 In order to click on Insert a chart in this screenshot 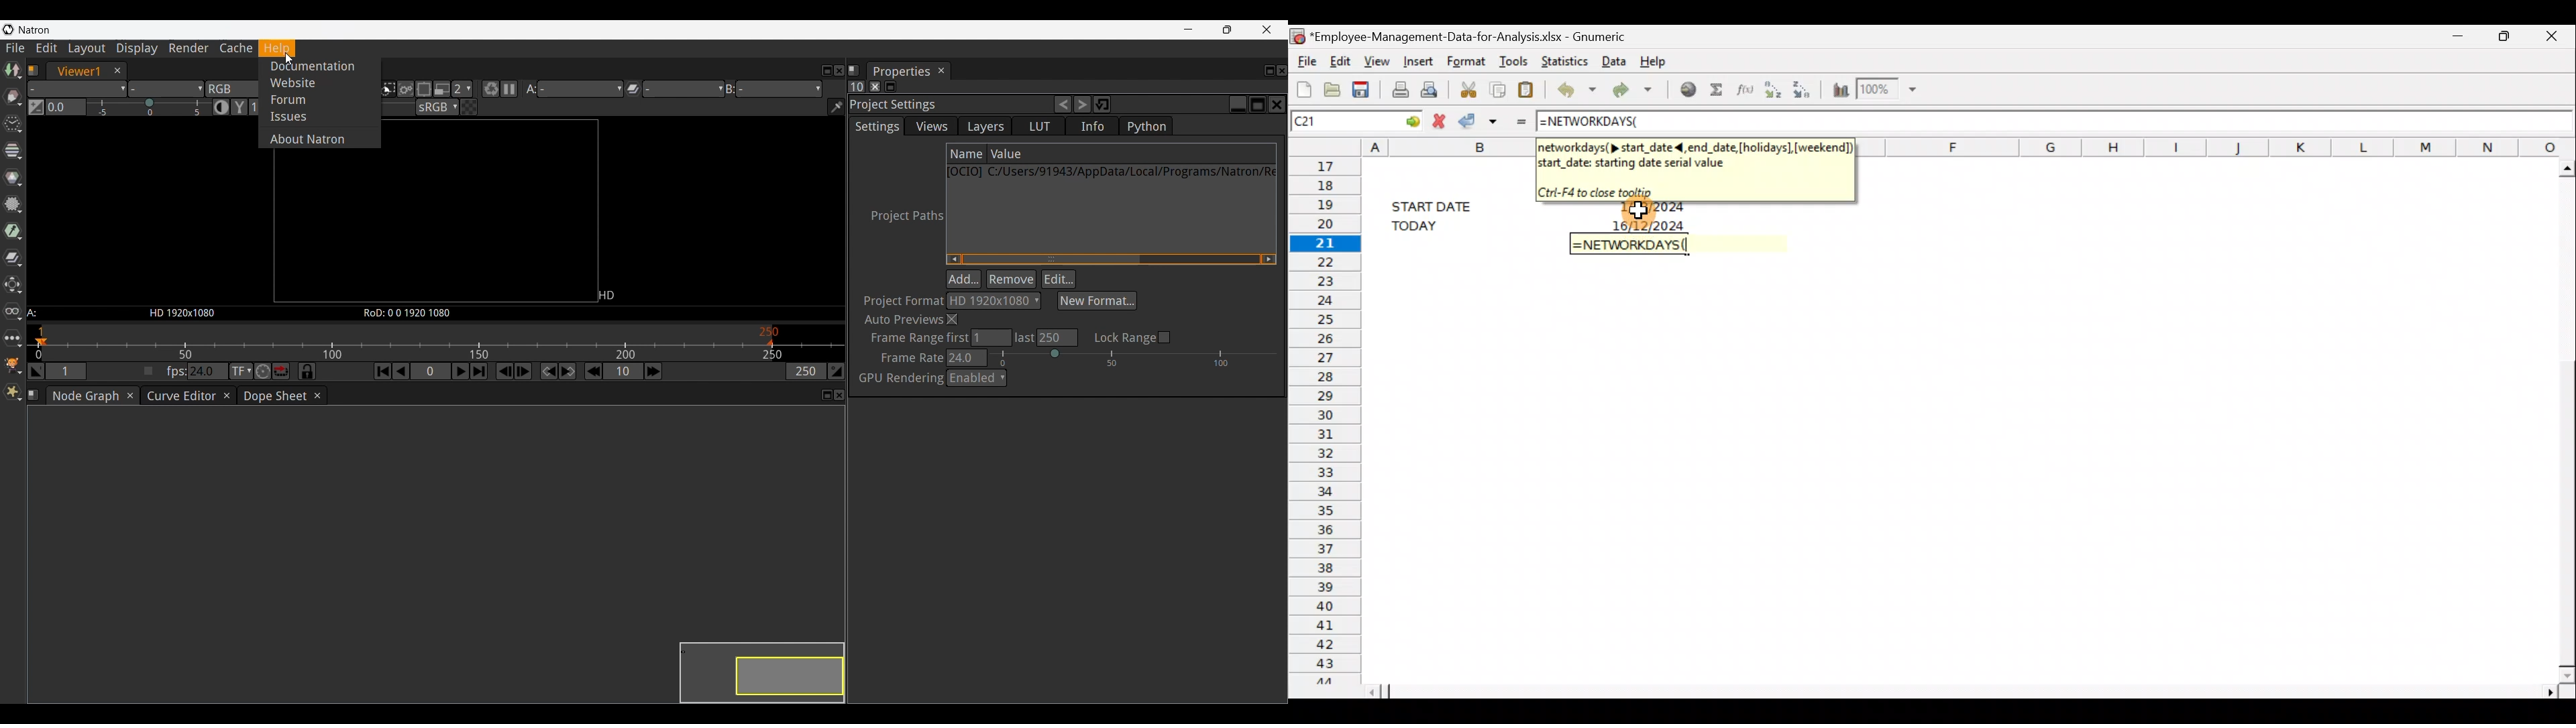, I will do `click(1839, 87)`.